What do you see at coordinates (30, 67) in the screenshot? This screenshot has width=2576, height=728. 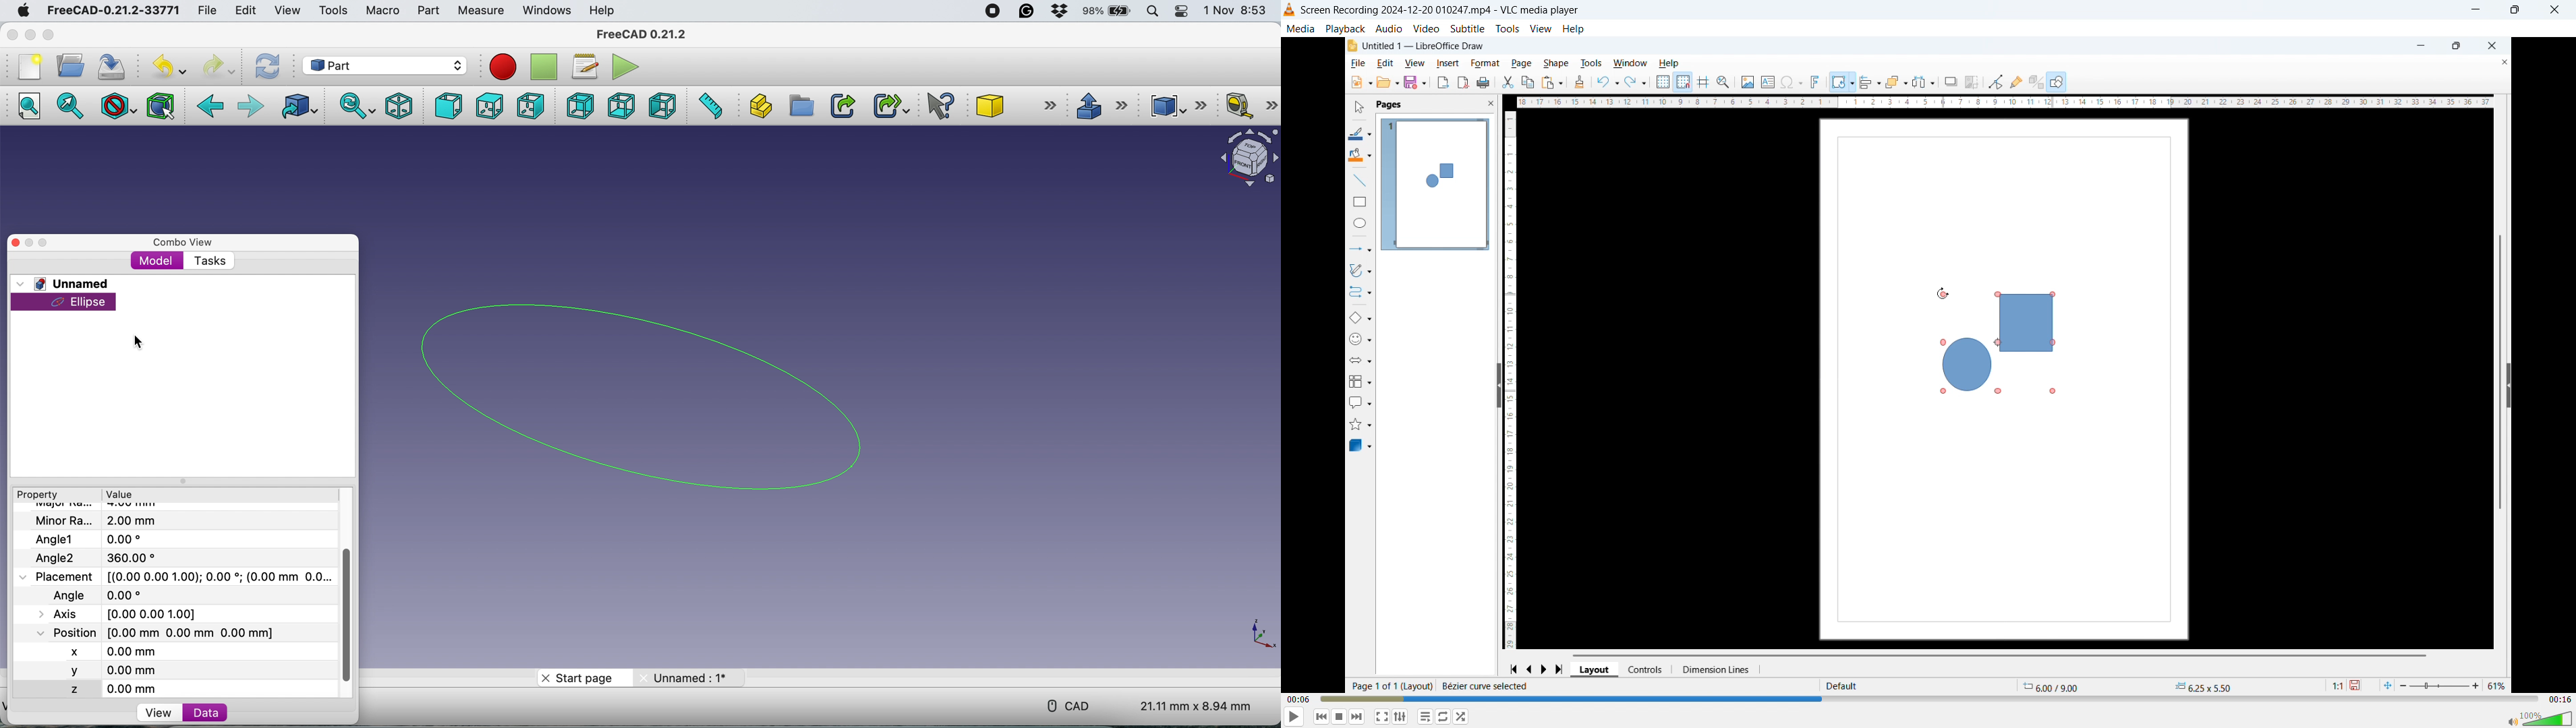 I see `new` at bounding box center [30, 67].